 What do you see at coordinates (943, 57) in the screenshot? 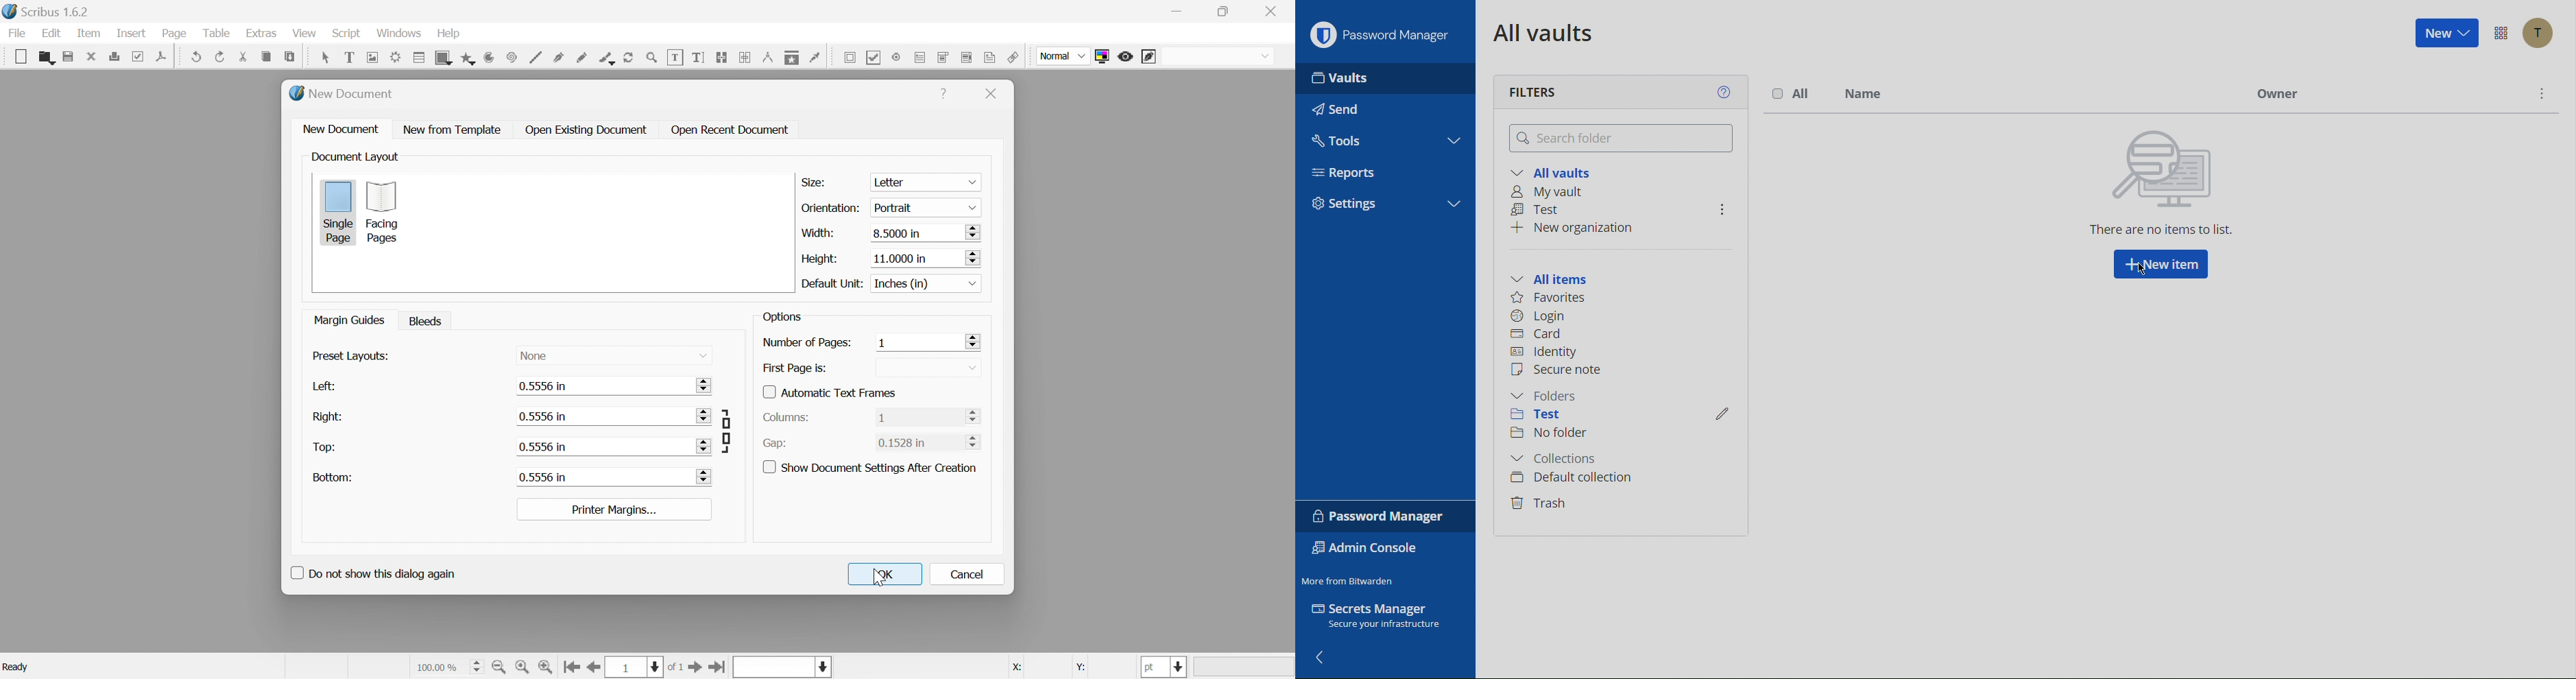
I see `PDF combo box` at bounding box center [943, 57].